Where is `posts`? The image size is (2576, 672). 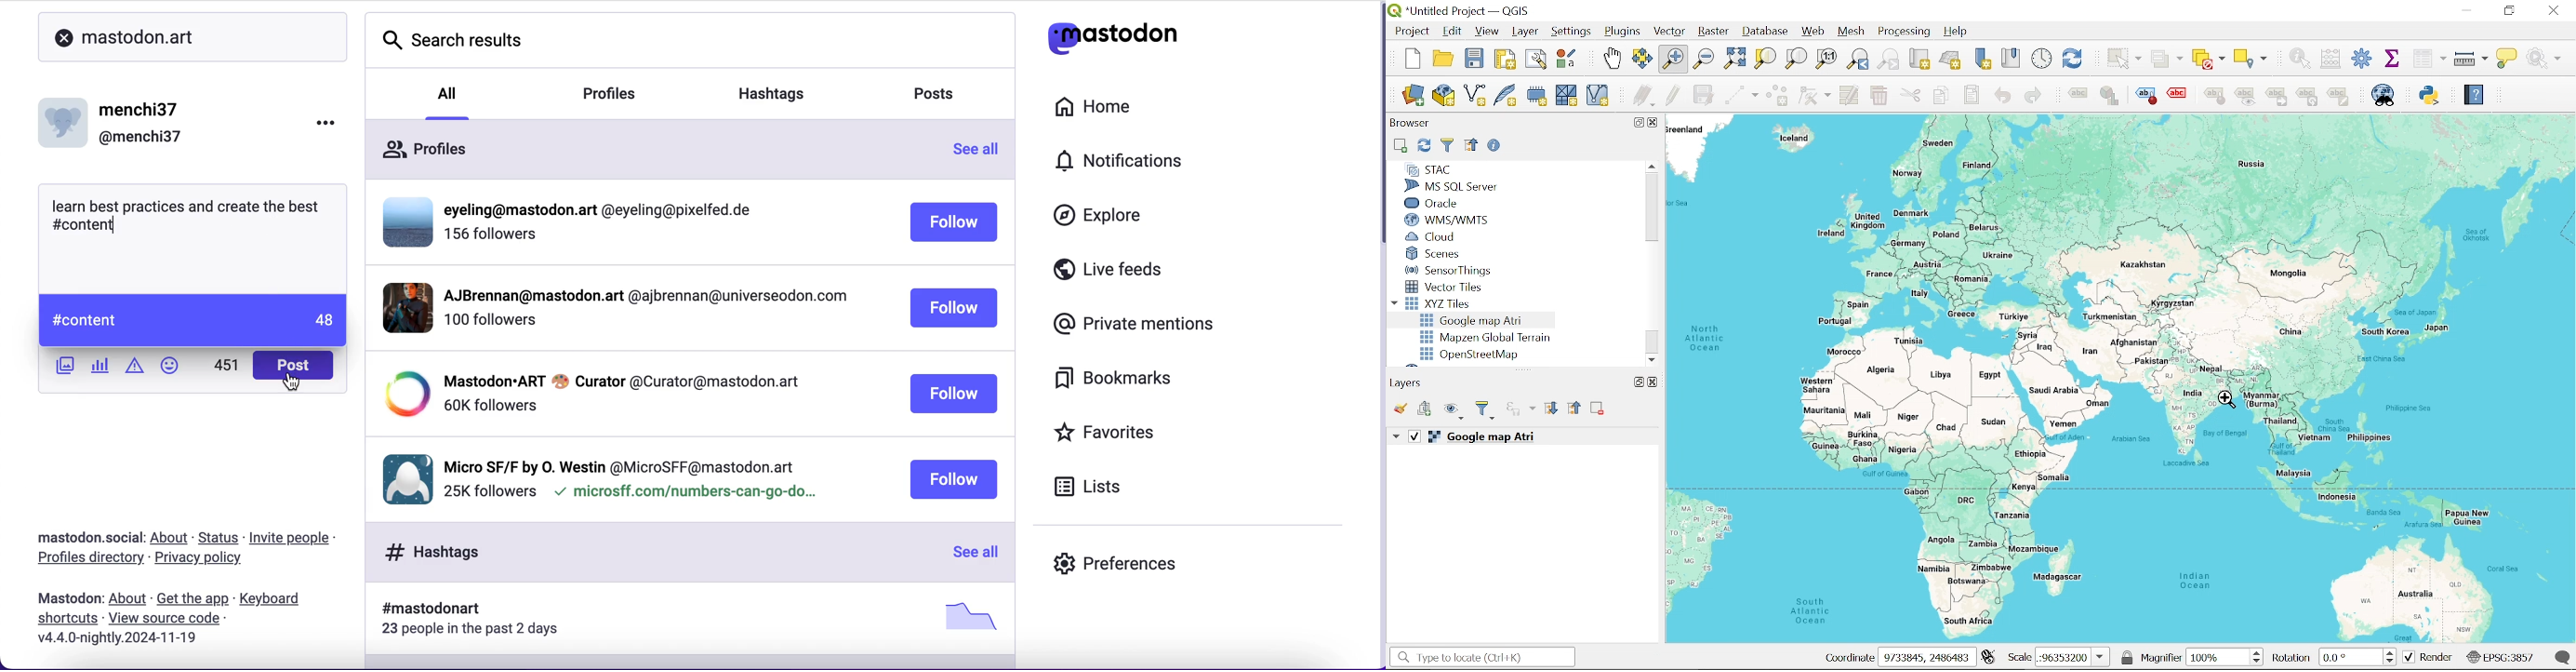
posts is located at coordinates (944, 97).